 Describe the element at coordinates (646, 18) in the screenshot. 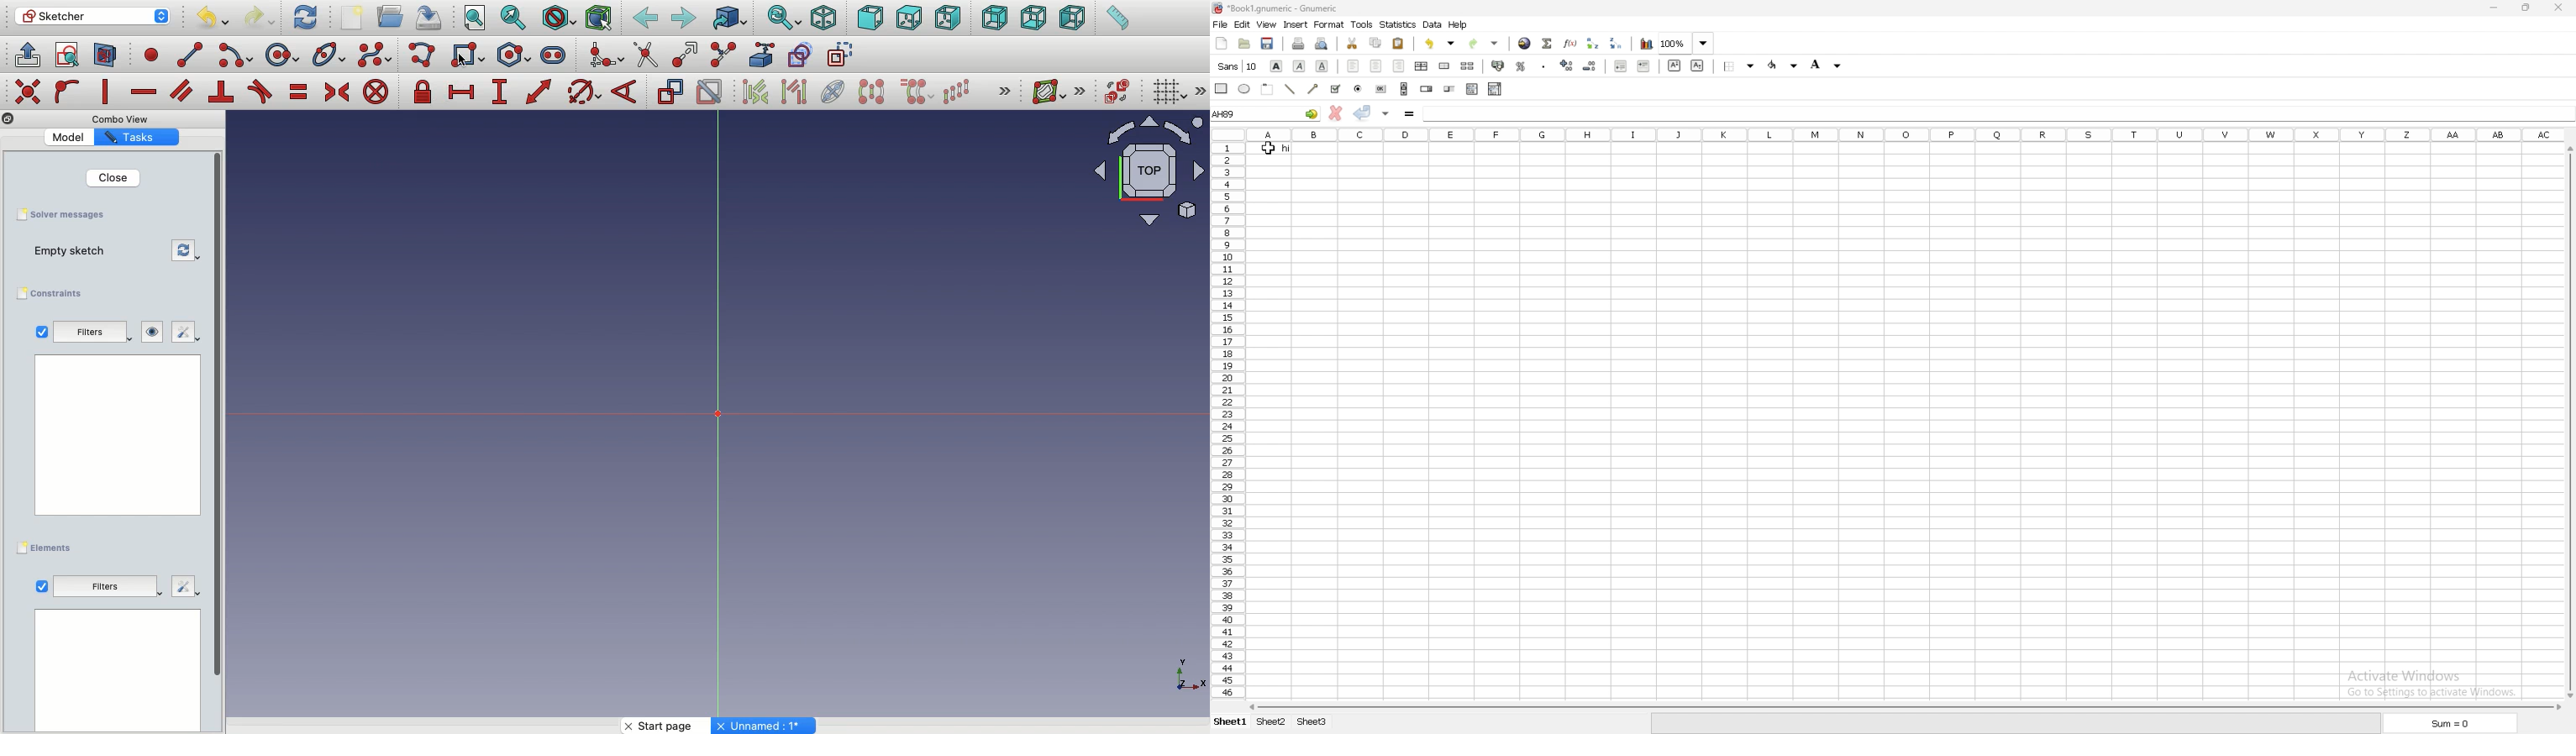

I see `Back` at that location.